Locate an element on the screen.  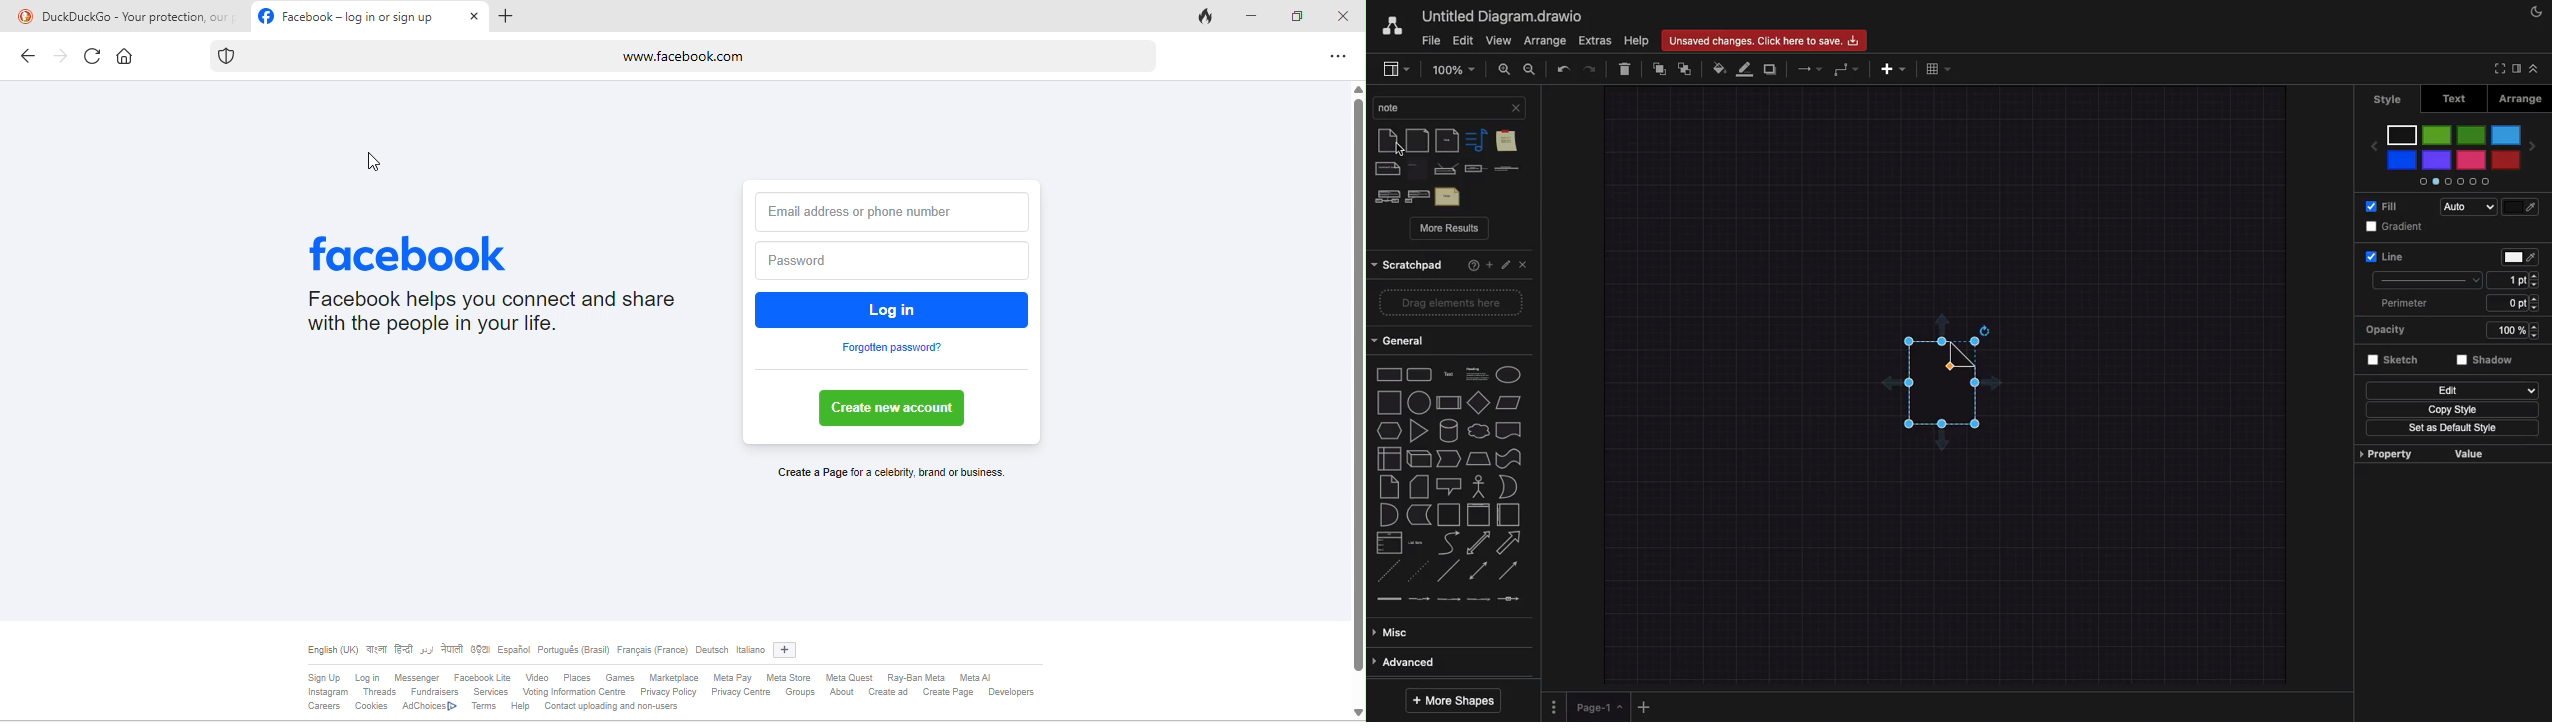
facebook is located at coordinates (424, 252).